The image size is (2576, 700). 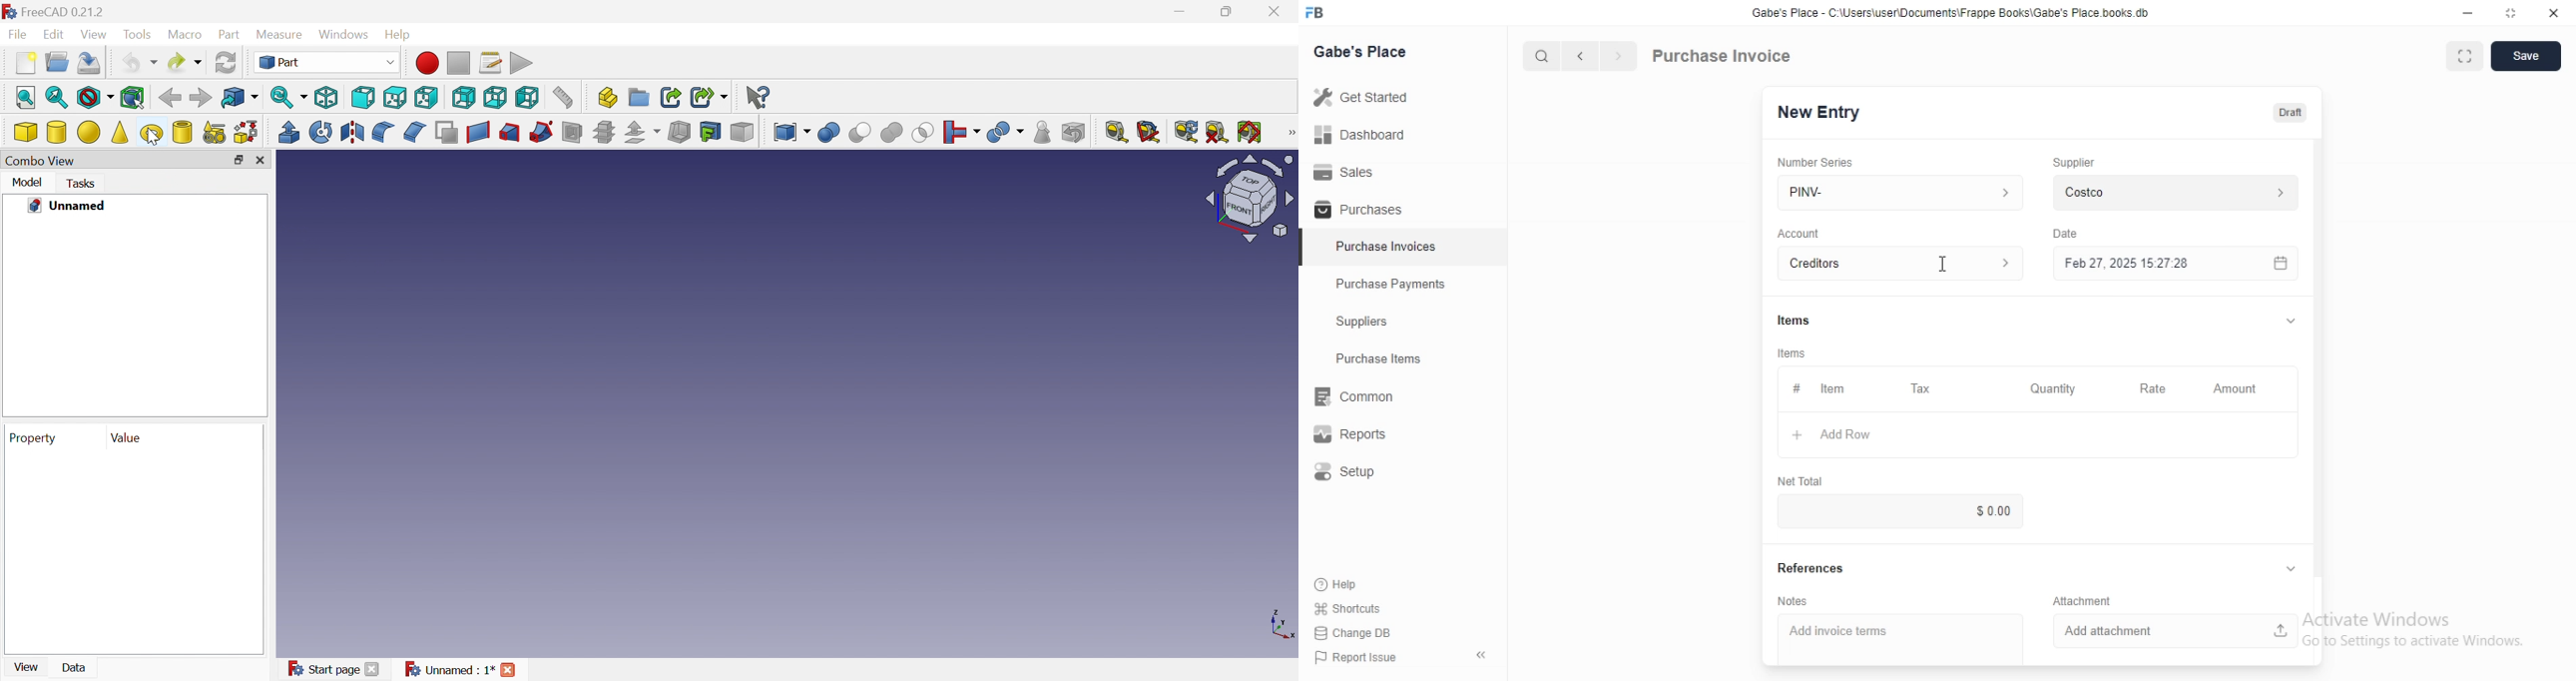 What do you see at coordinates (1402, 97) in the screenshot?
I see `Get Started` at bounding box center [1402, 97].